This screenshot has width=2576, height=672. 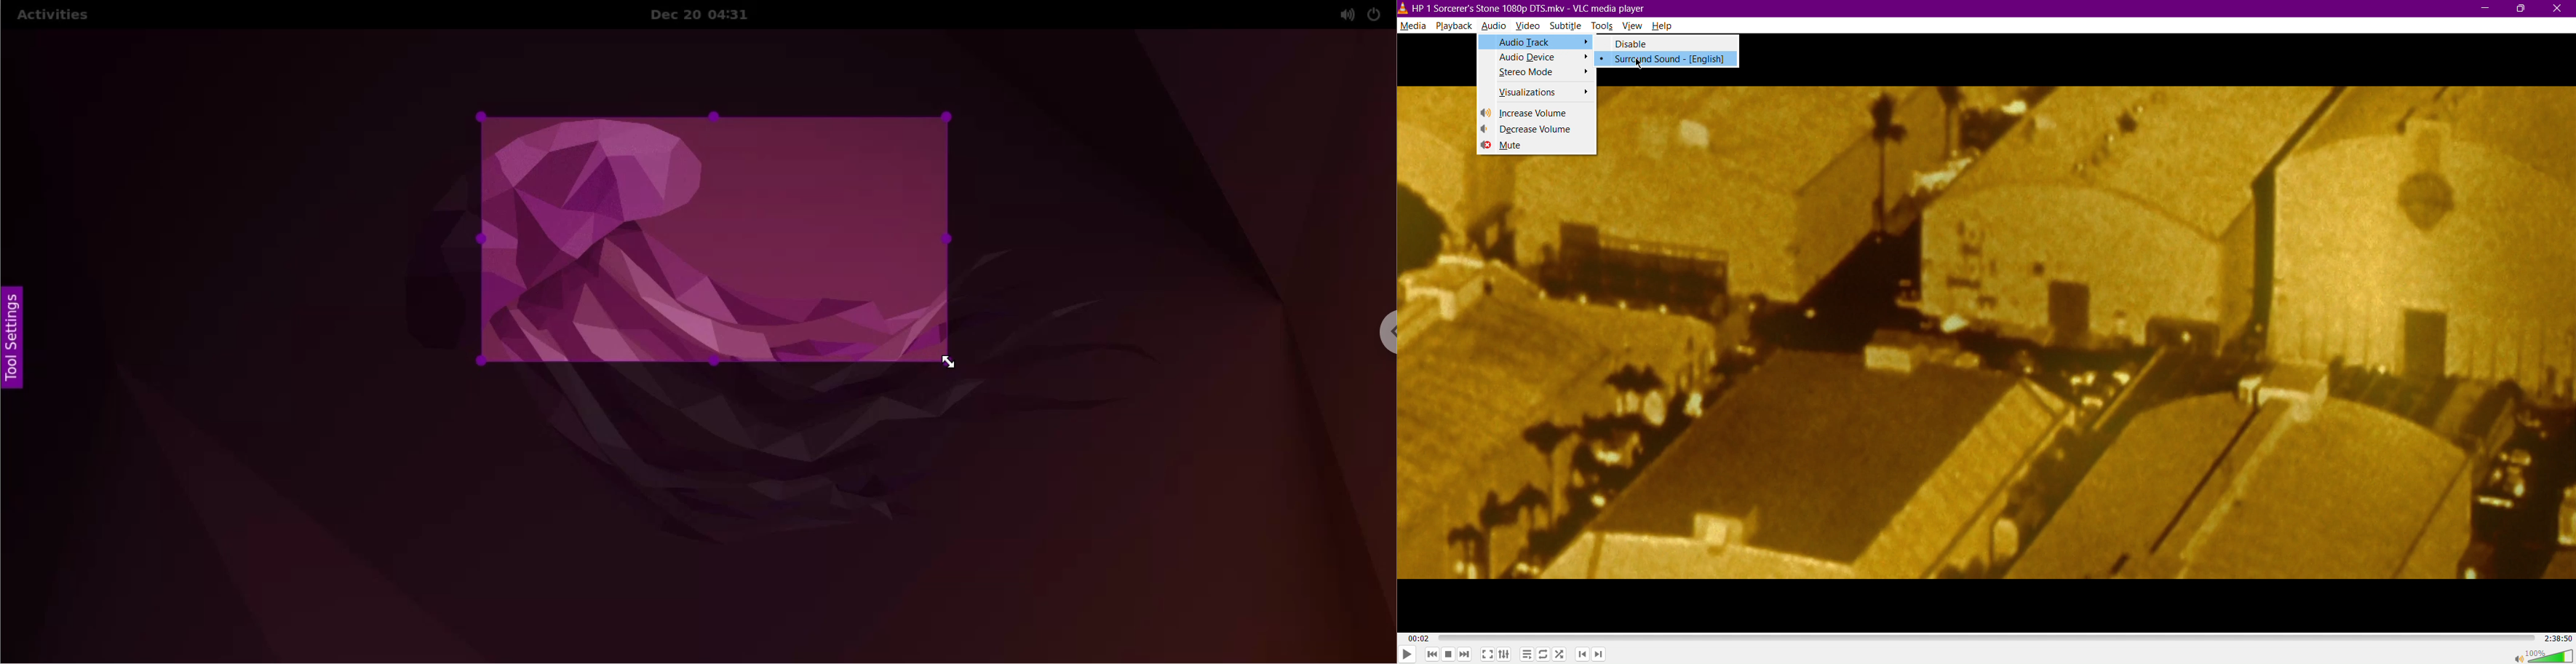 What do you see at coordinates (1669, 44) in the screenshot?
I see `Disable` at bounding box center [1669, 44].